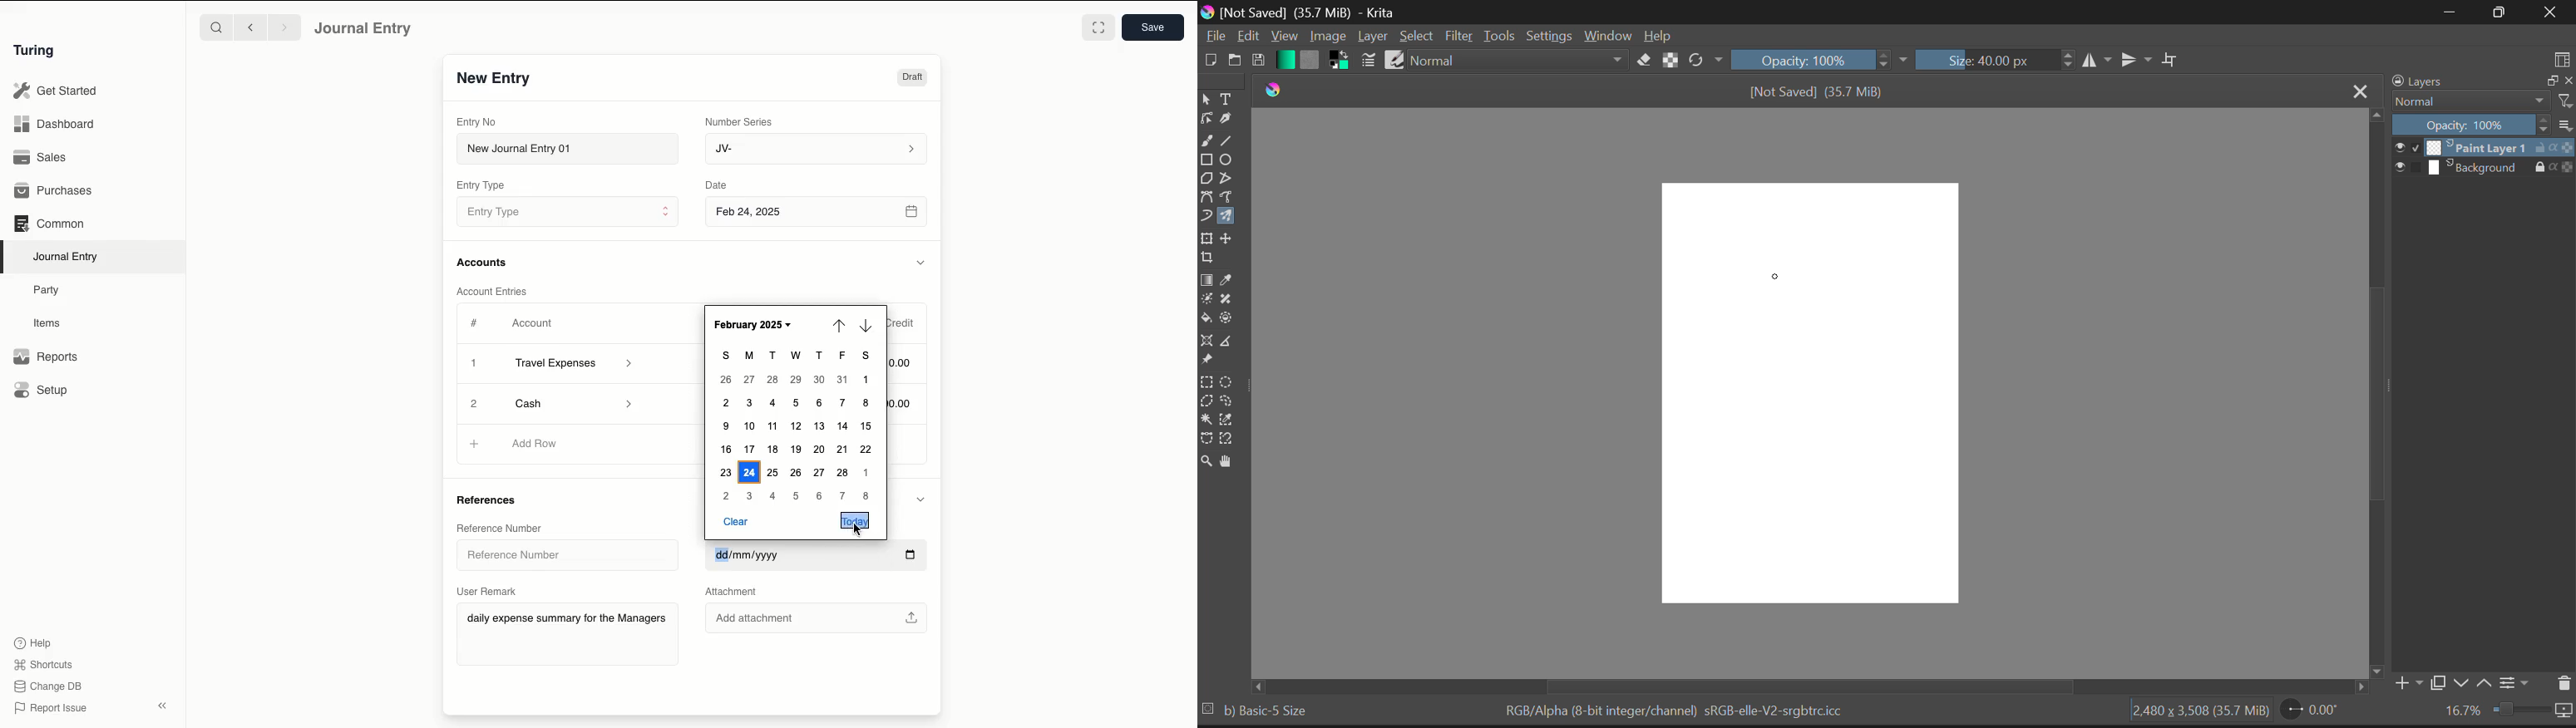 The width and height of the screenshot is (2576, 728). Describe the element at coordinates (2564, 125) in the screenshot. I see `list` at that location.